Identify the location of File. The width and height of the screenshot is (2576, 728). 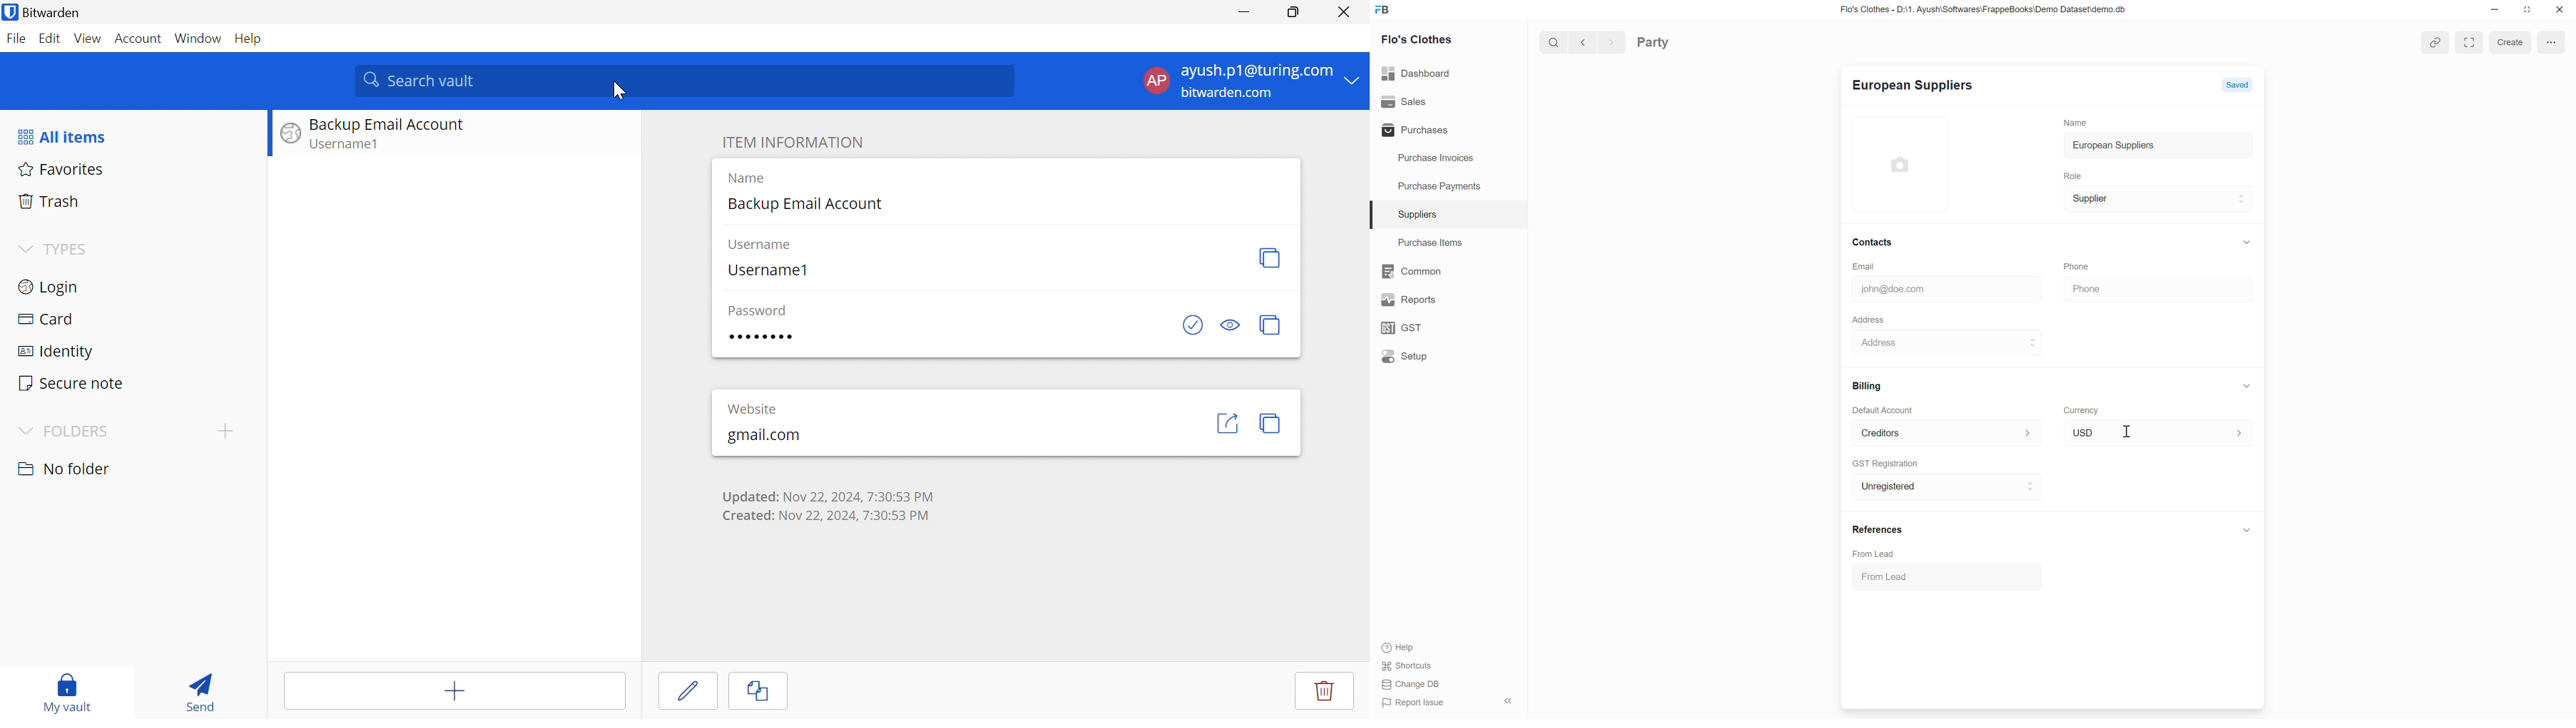
(16, 38).